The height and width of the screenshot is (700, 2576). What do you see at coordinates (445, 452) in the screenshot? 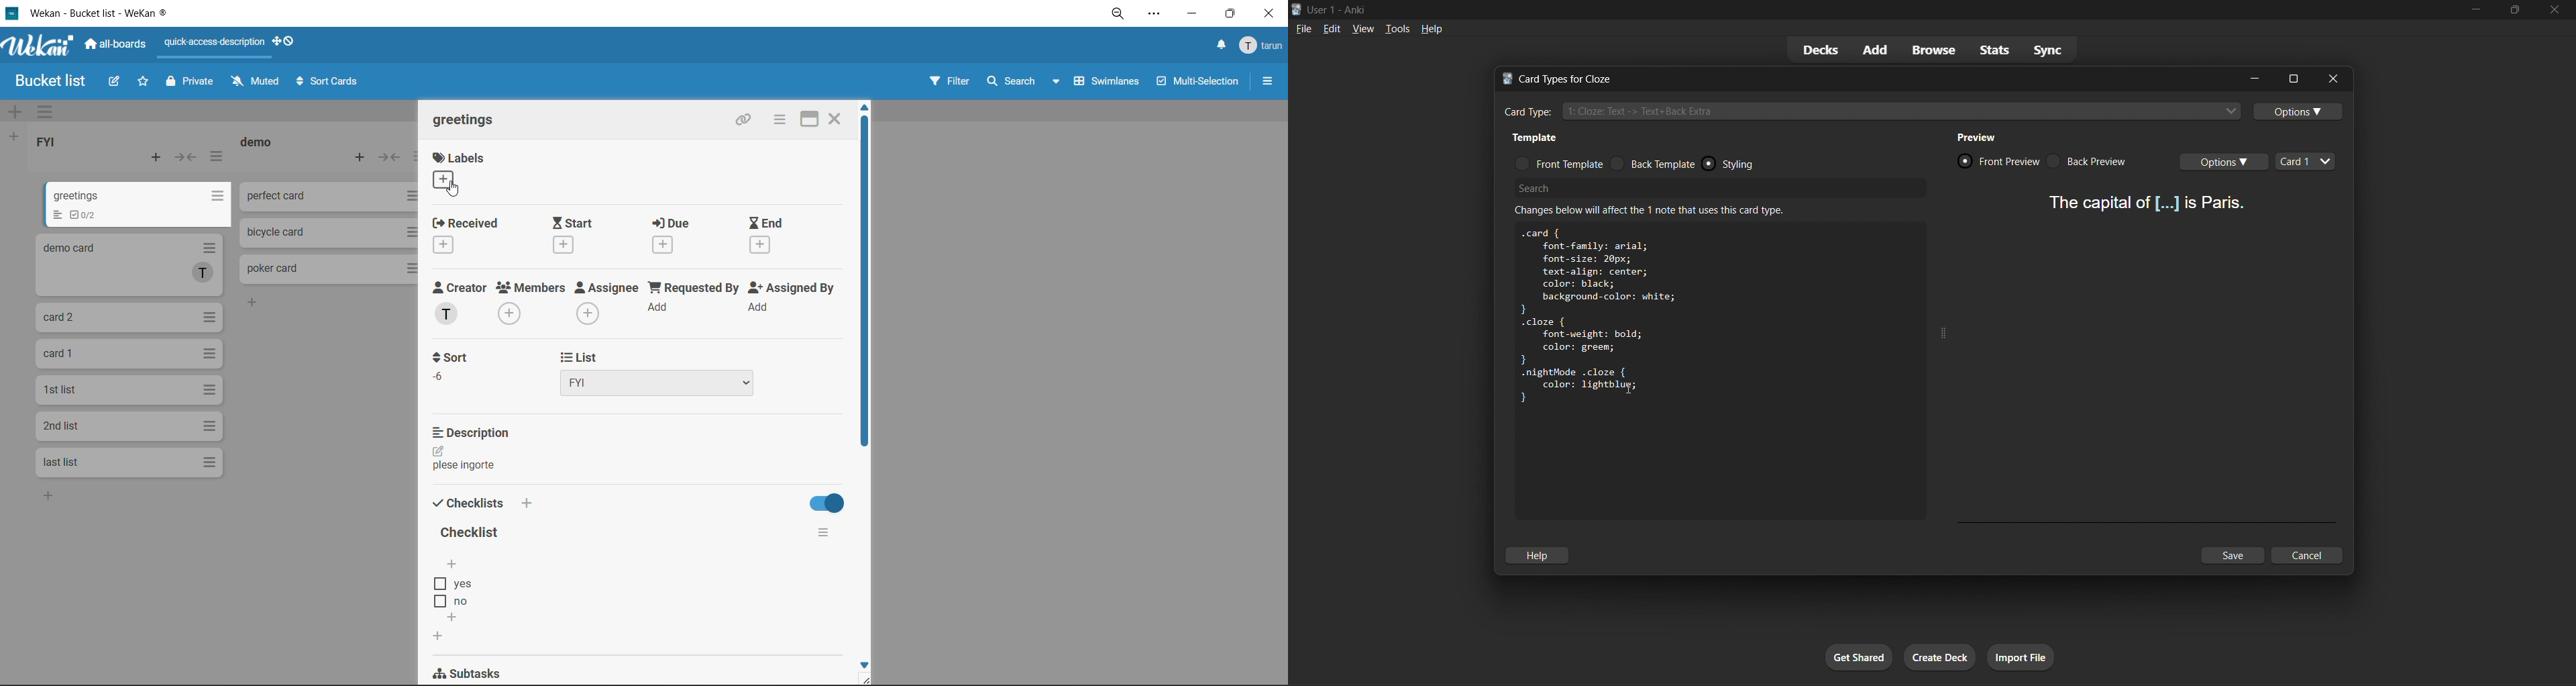
I see `edit` at bounding box center [445, 452].